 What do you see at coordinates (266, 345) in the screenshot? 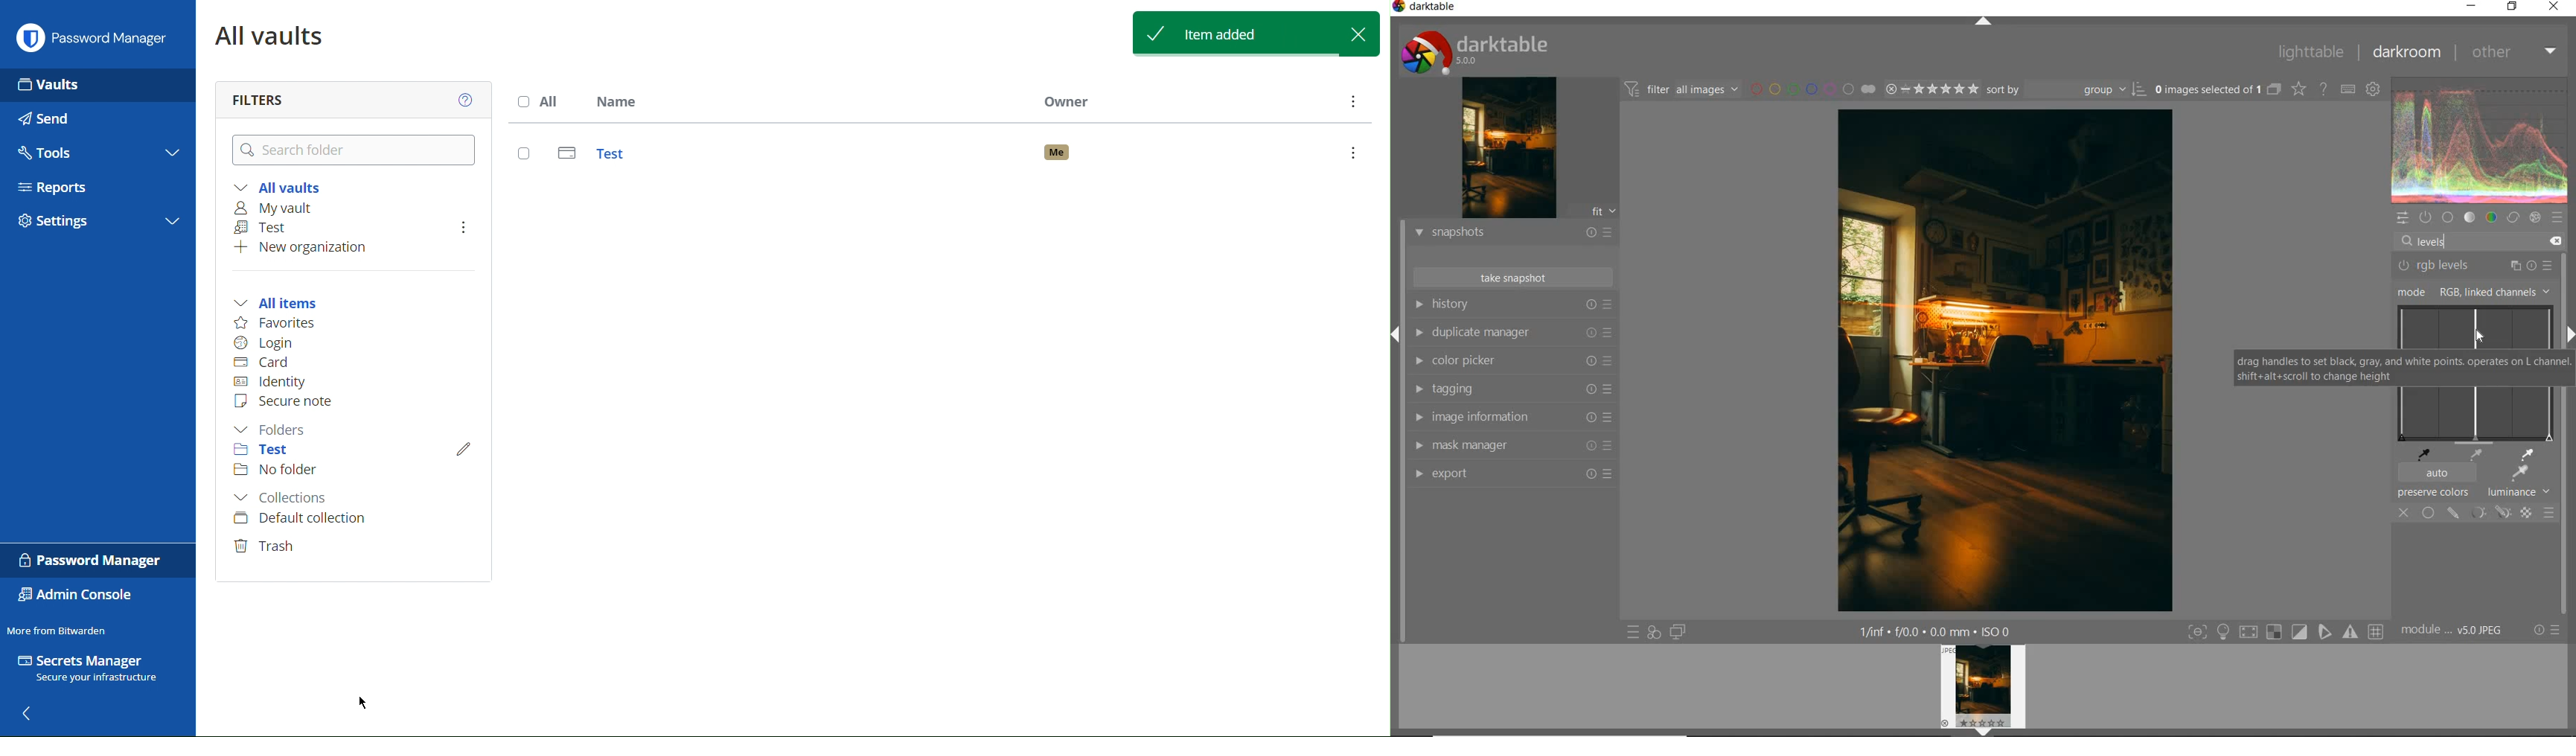
I see `Login` at bounding box center [266, 345].